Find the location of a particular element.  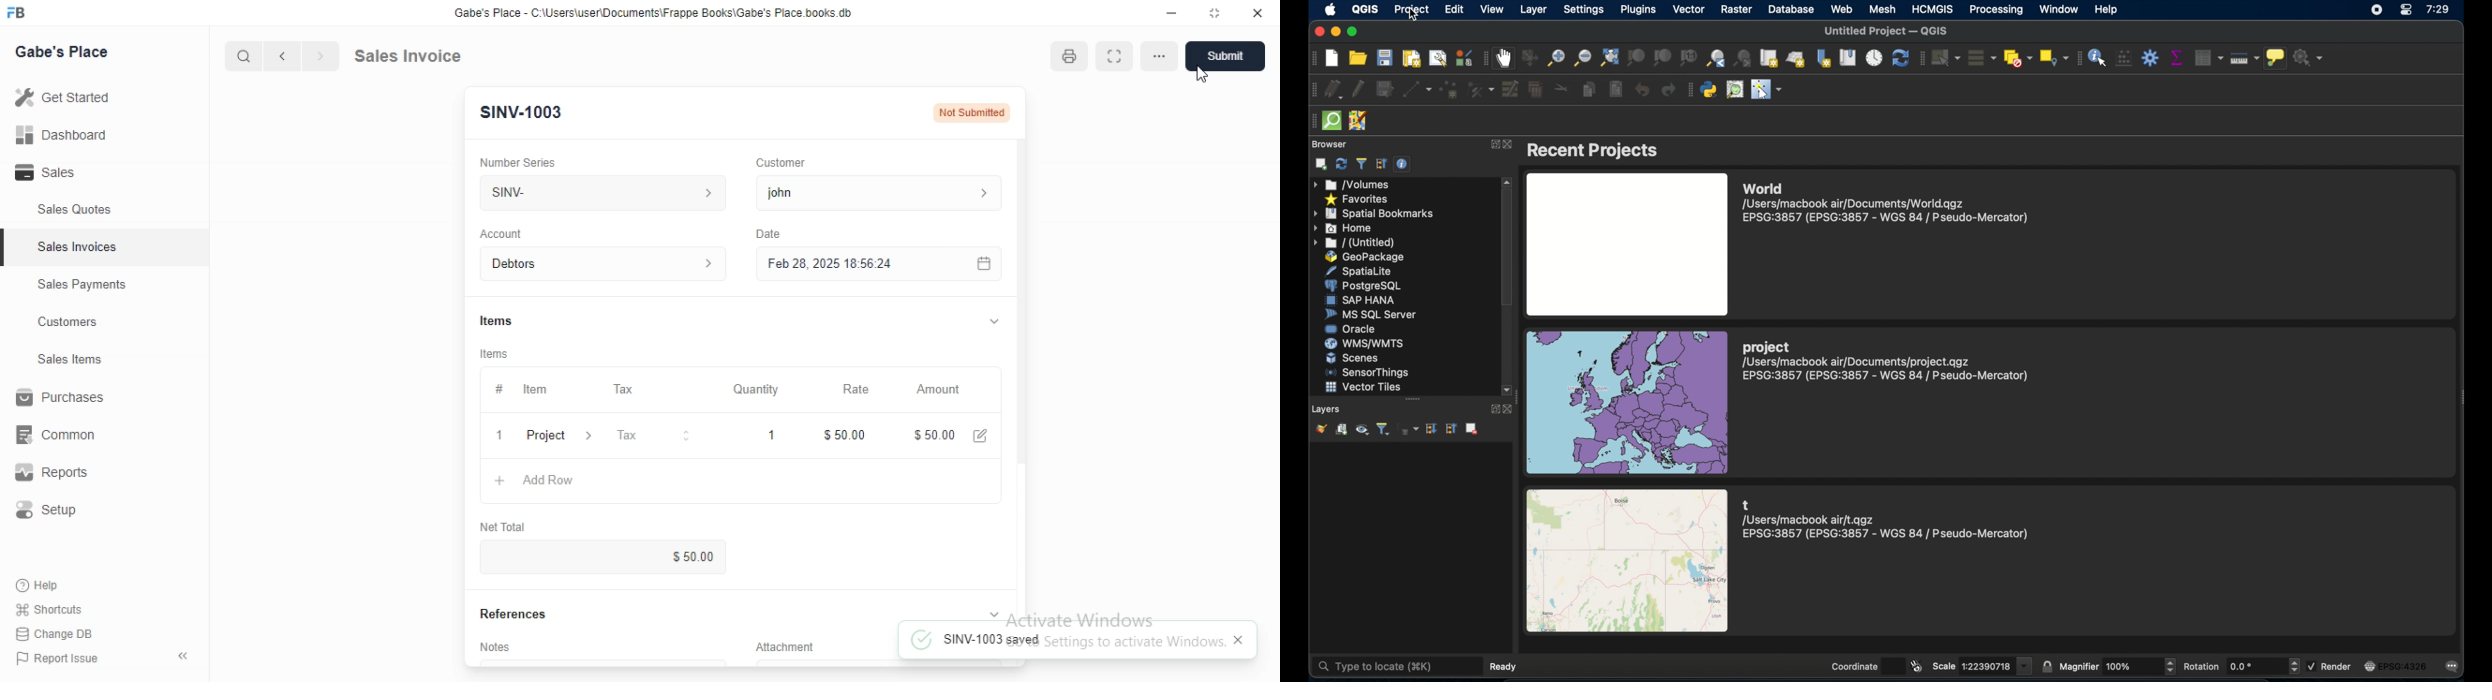

refresh is located at coordinates (1900, 59).